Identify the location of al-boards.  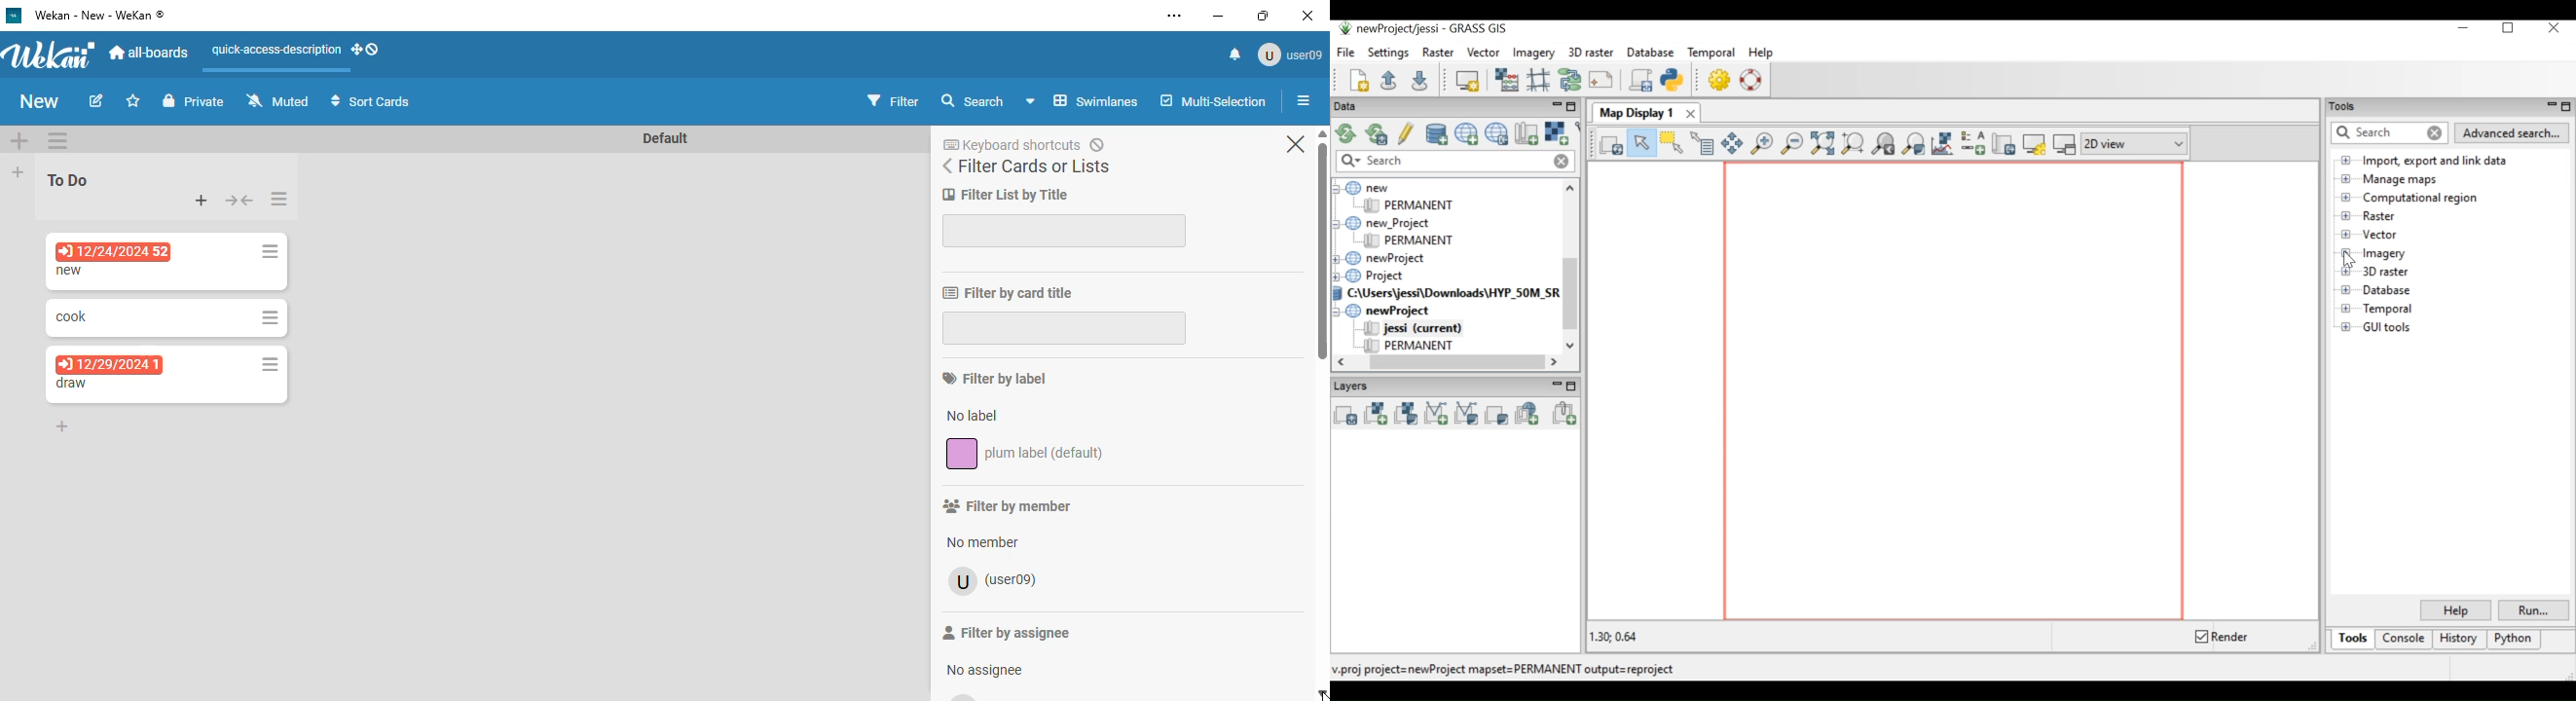
(150, 54).